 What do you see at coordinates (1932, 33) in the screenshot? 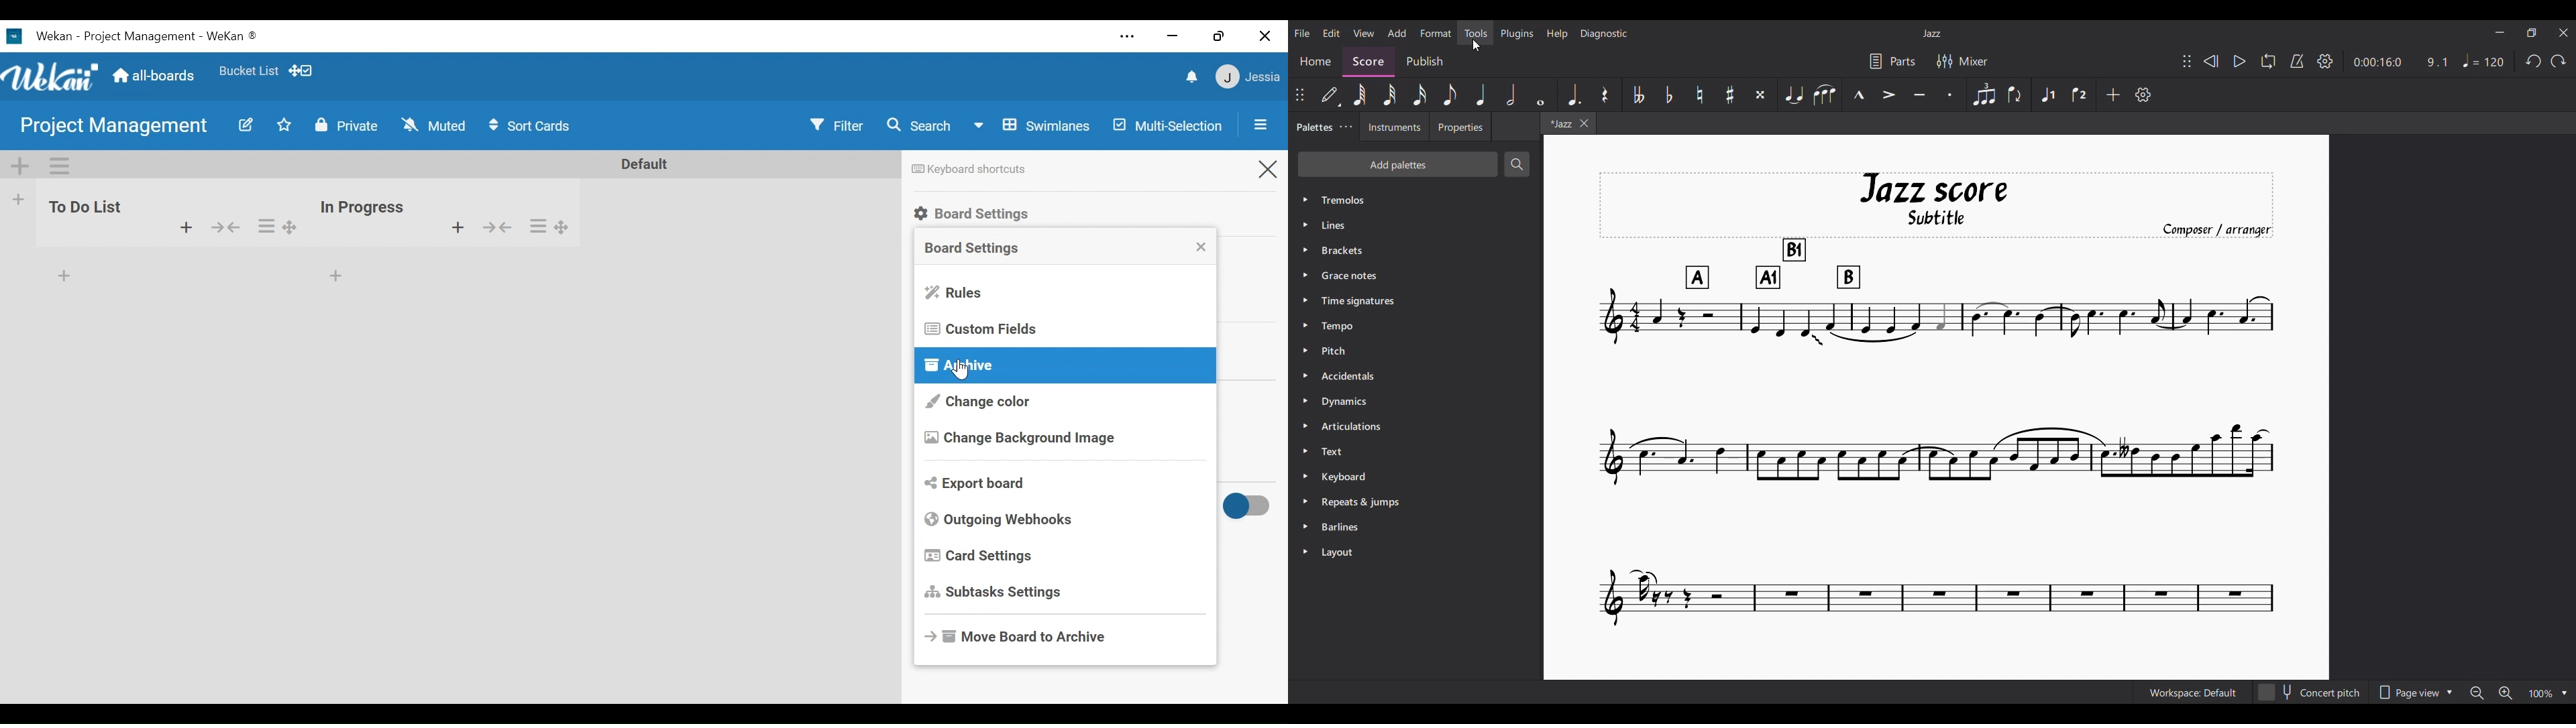
I see `Jazz` at bounding box center [1932, 33].